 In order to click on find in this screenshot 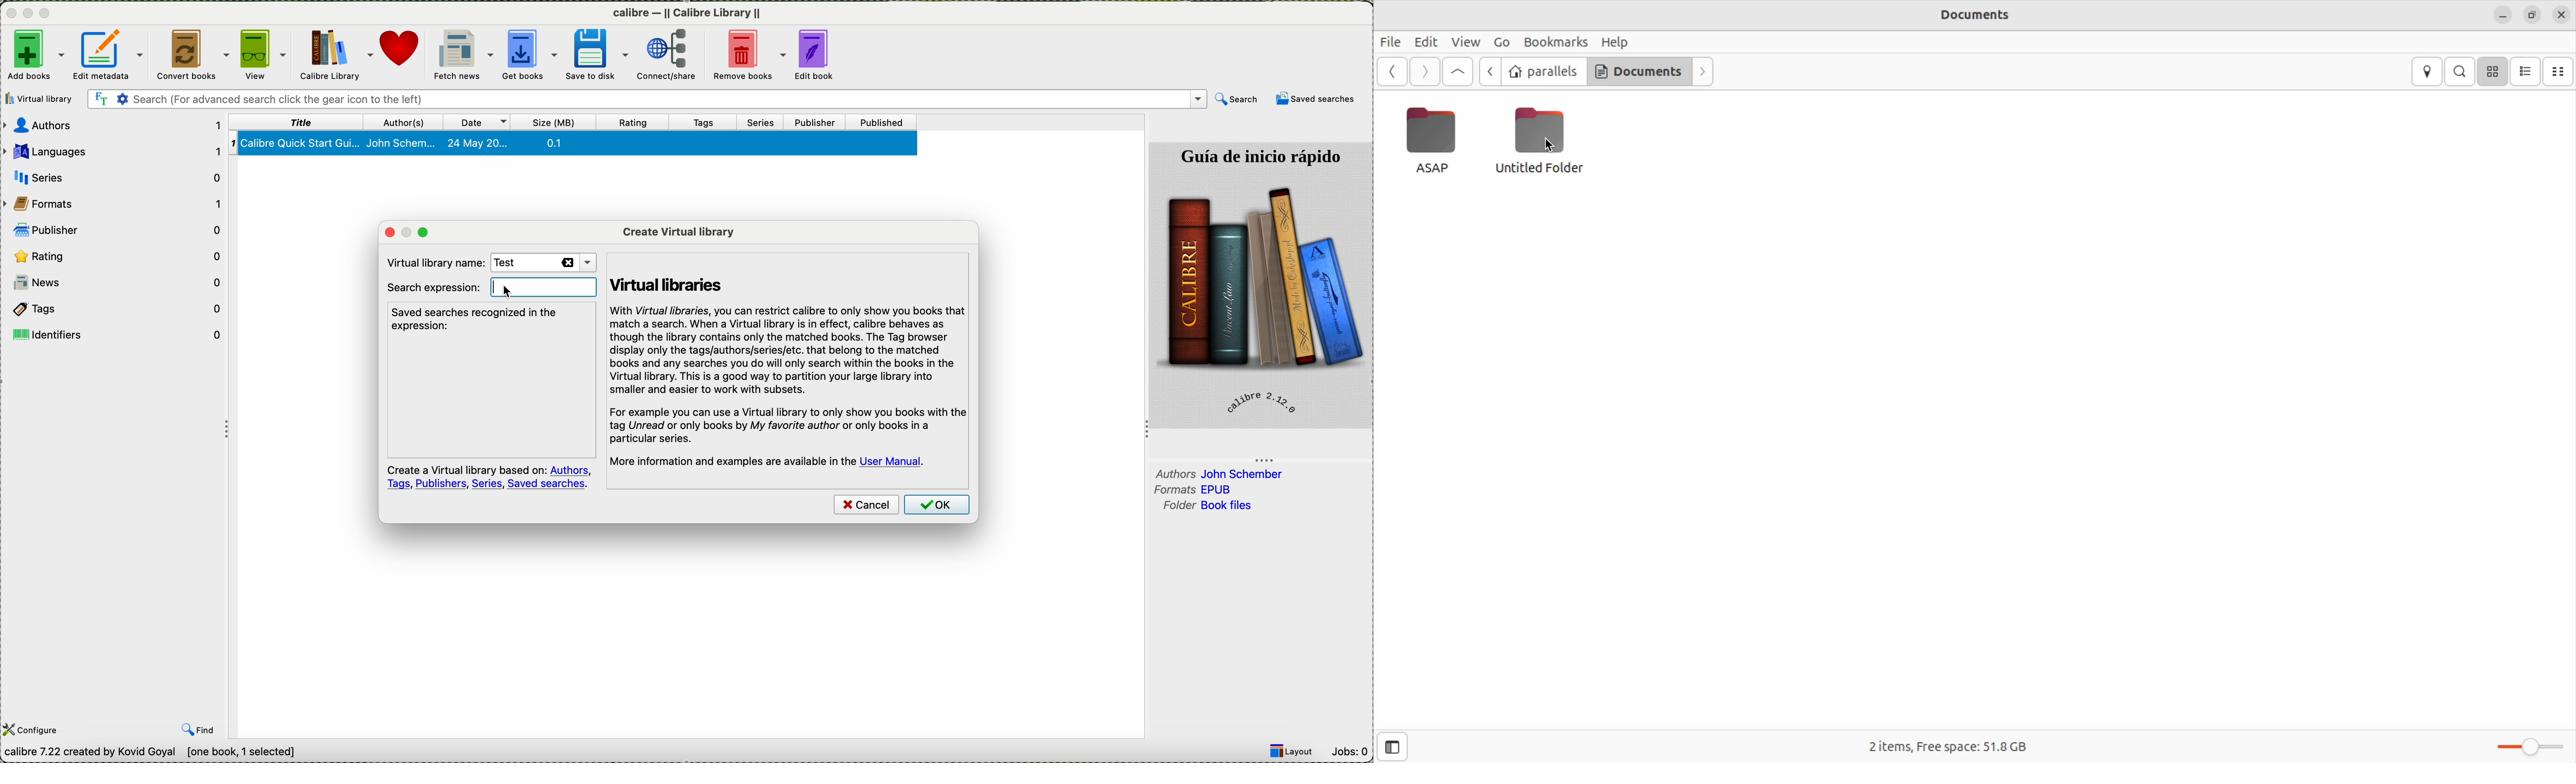, I will do `click(200, 730)`.